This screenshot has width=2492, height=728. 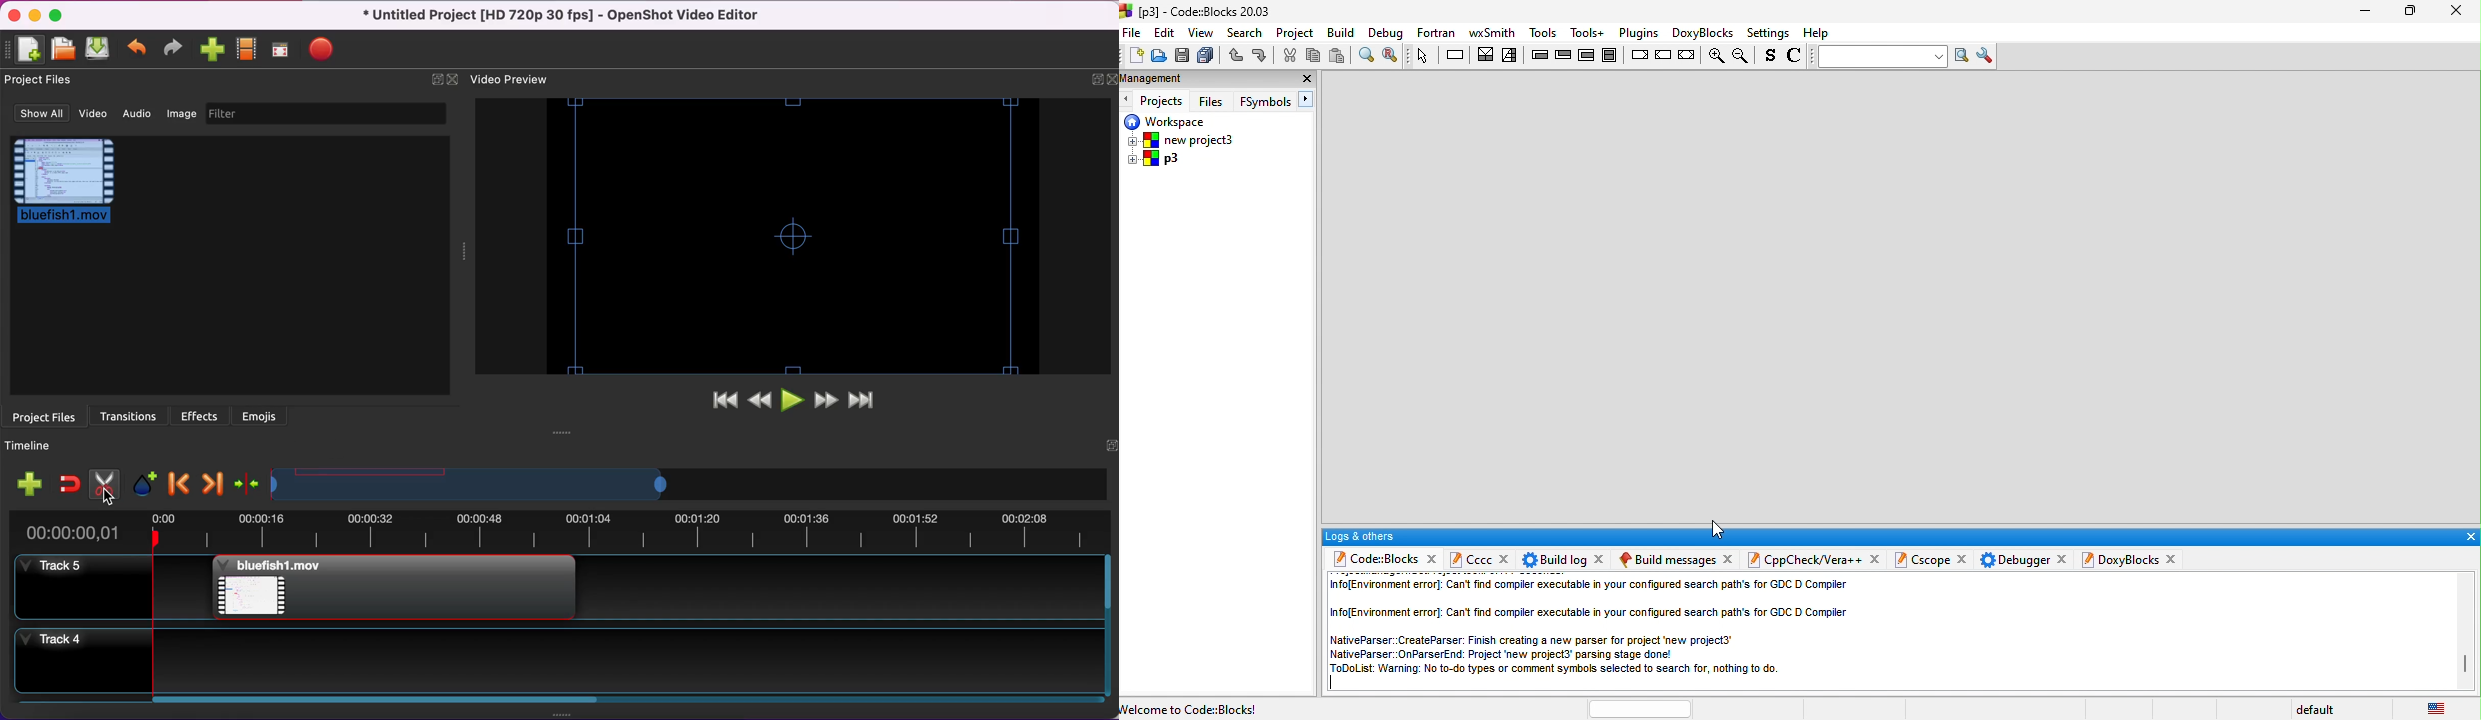 I want to click on projects, so click(x=1164, y=101).